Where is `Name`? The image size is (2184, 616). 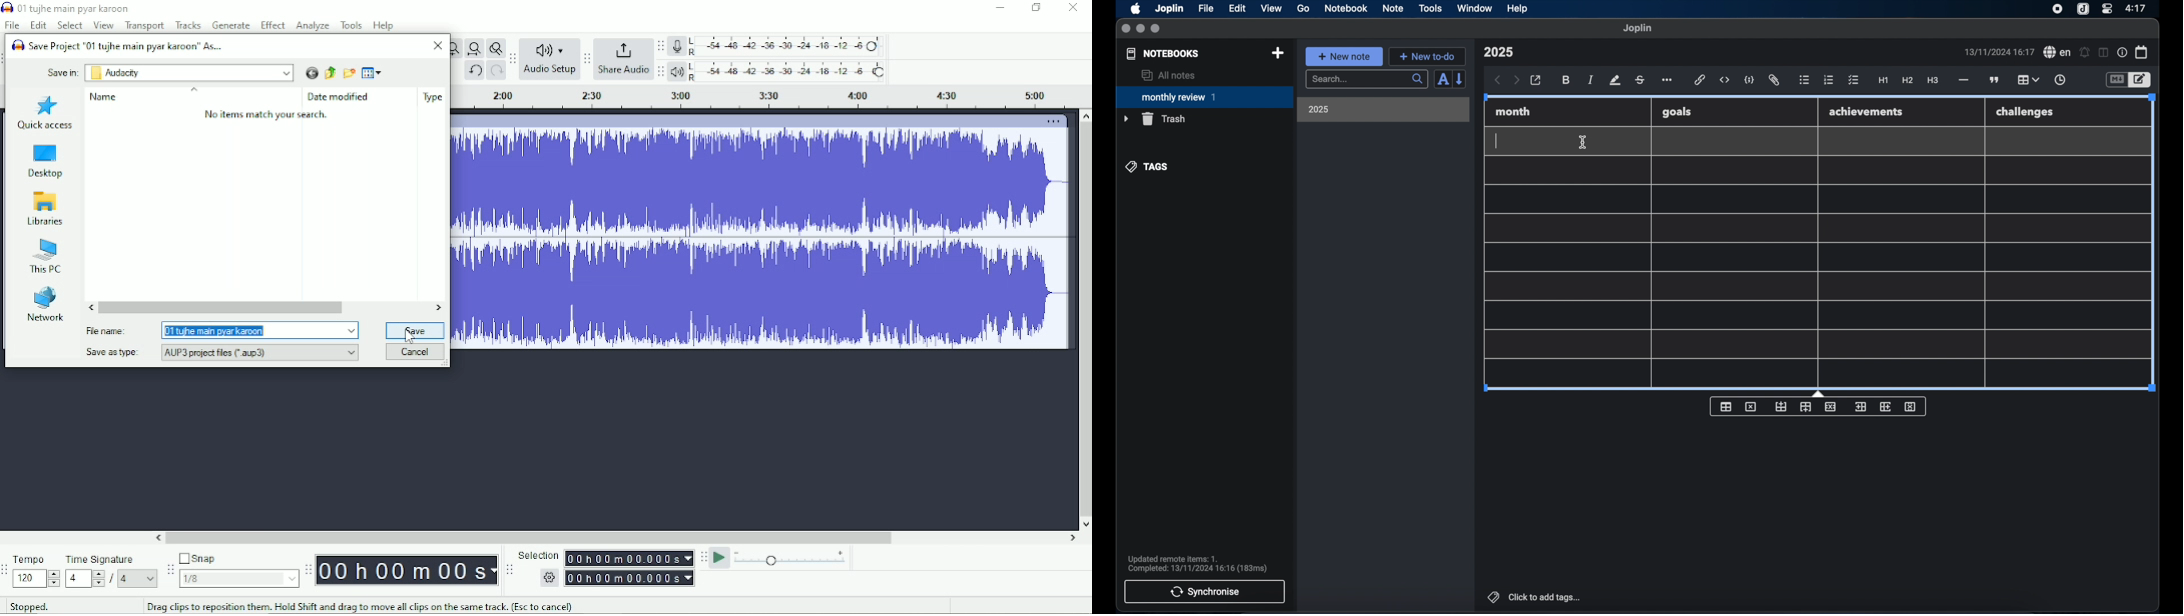
Name is located at coordinates (106, 97).